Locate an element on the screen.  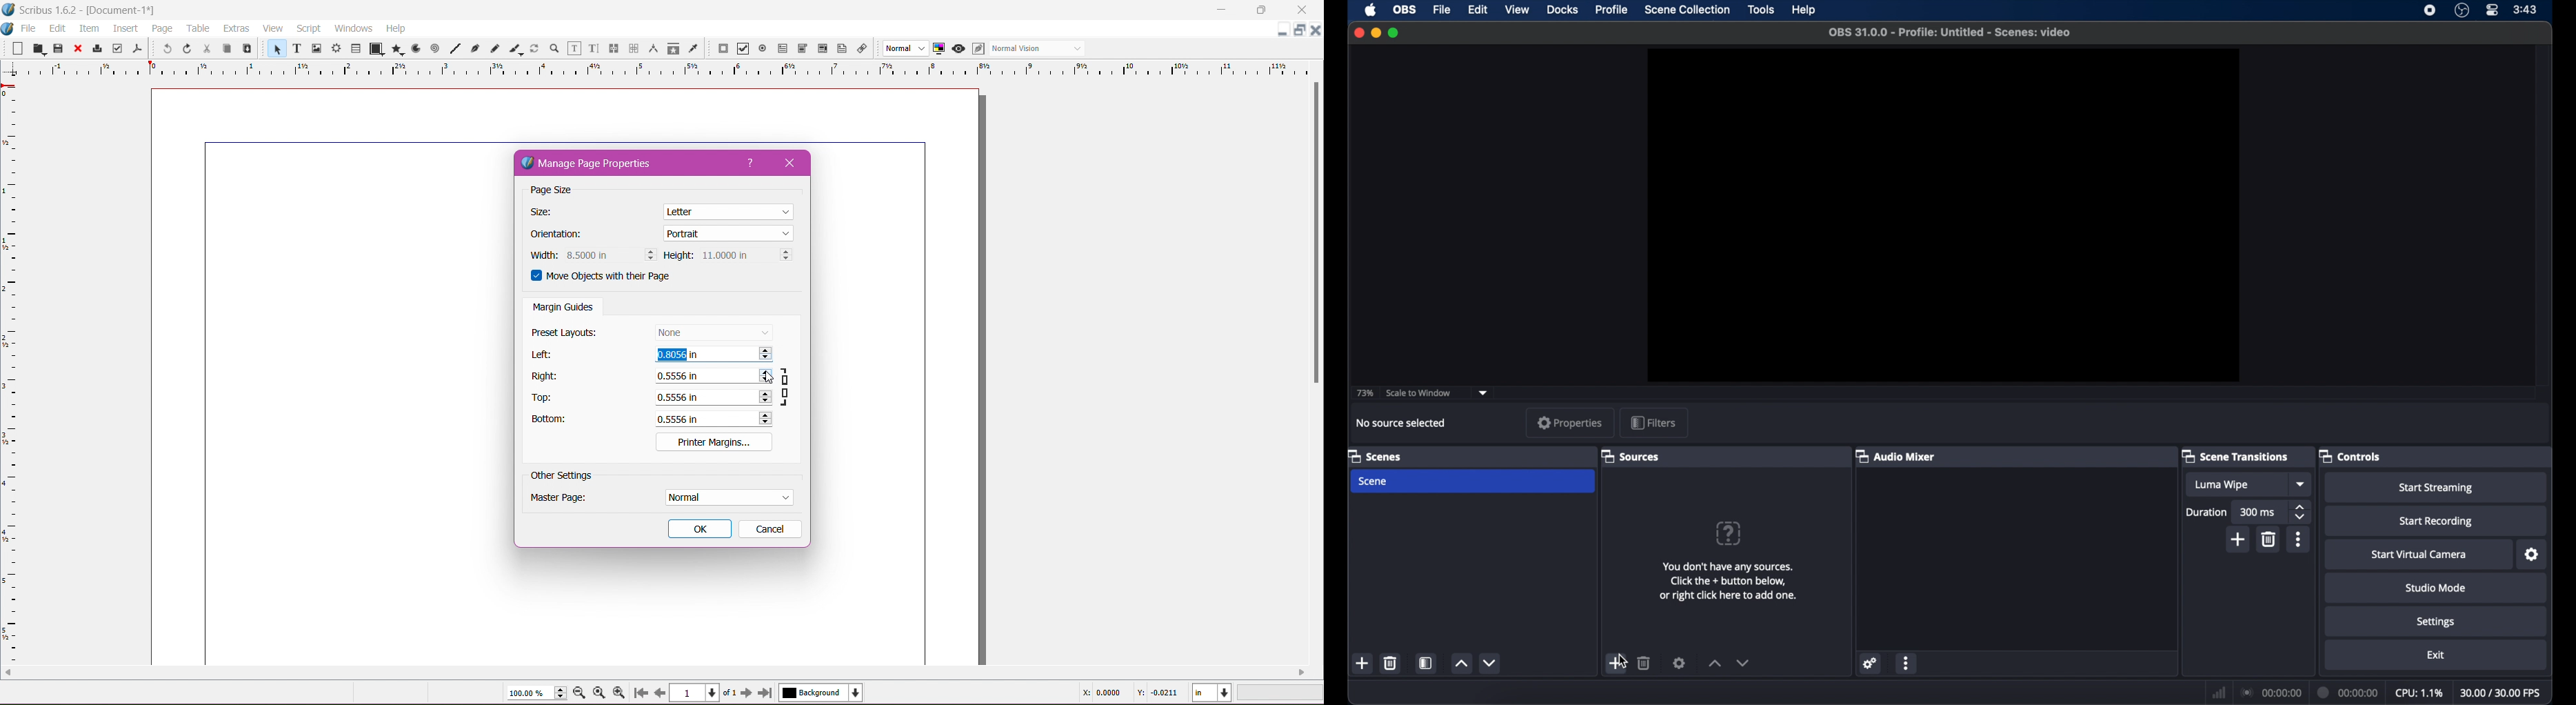
Restore Down Document is located at coordinates (1300, 30).